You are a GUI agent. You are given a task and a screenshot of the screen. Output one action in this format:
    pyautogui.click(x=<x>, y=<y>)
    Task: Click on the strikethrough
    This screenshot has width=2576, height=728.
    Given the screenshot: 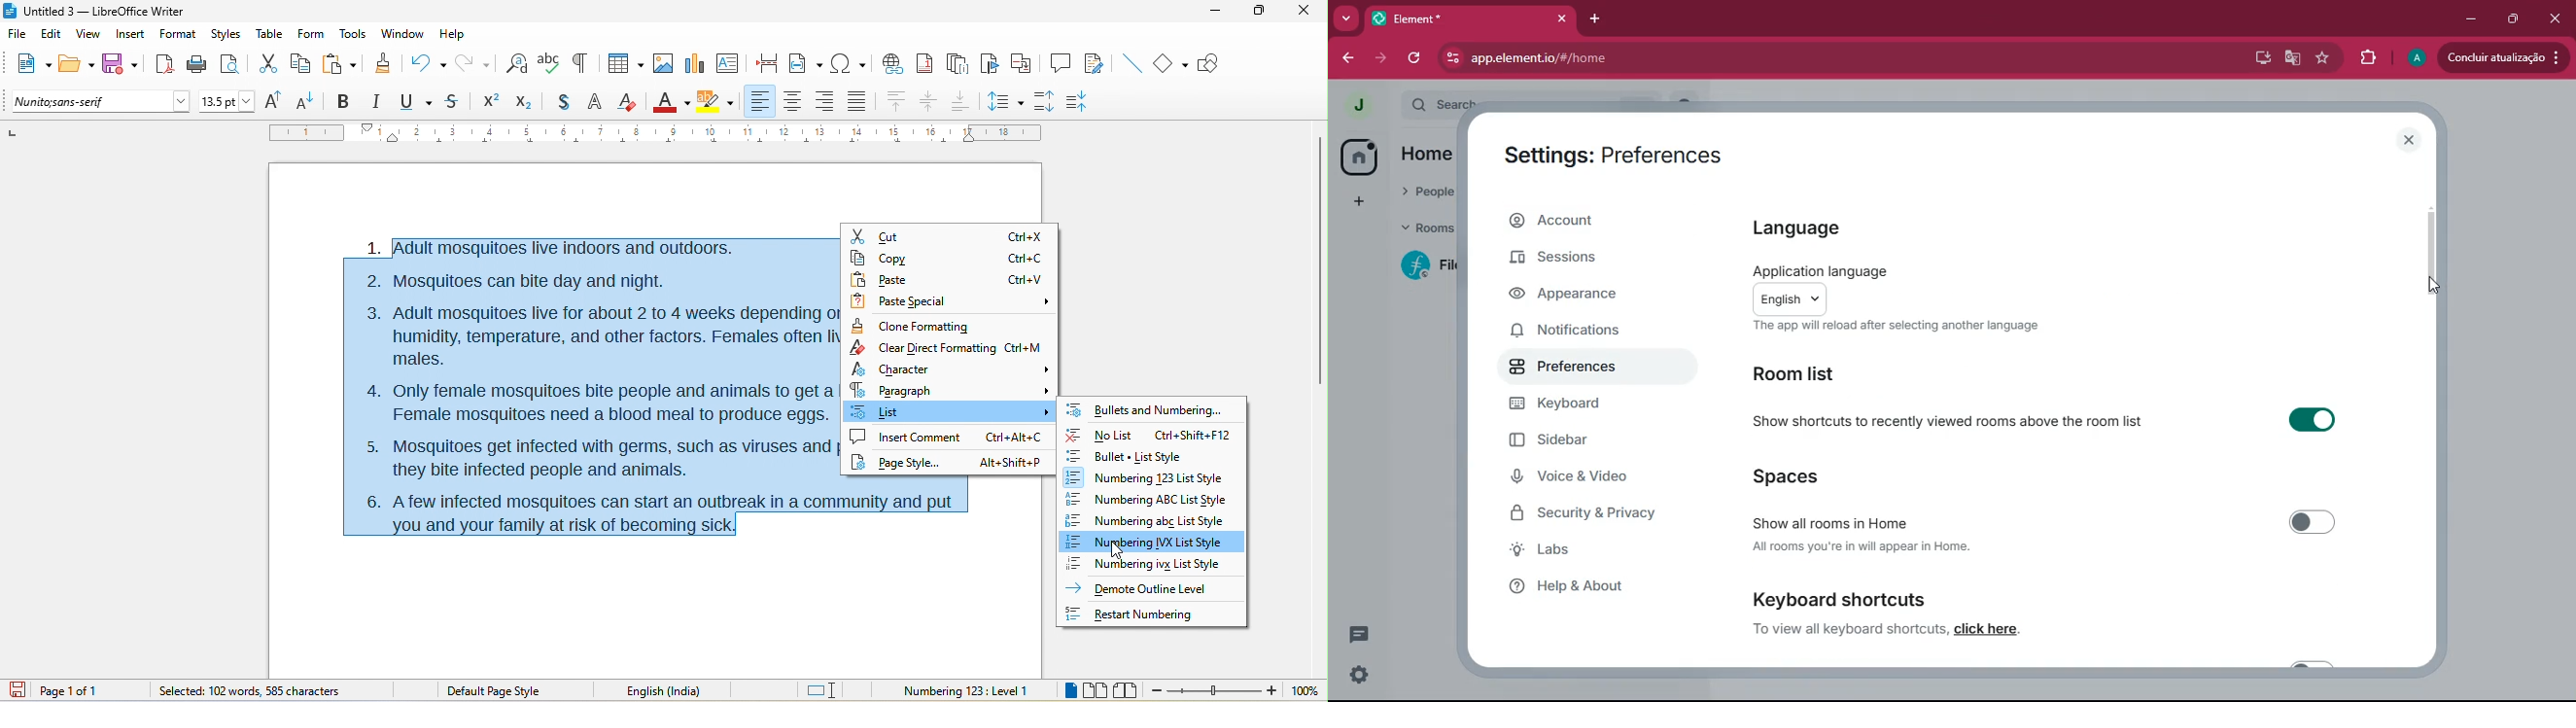 What is the action you would take?
    pyautogui.click(x=453, y=103)
    